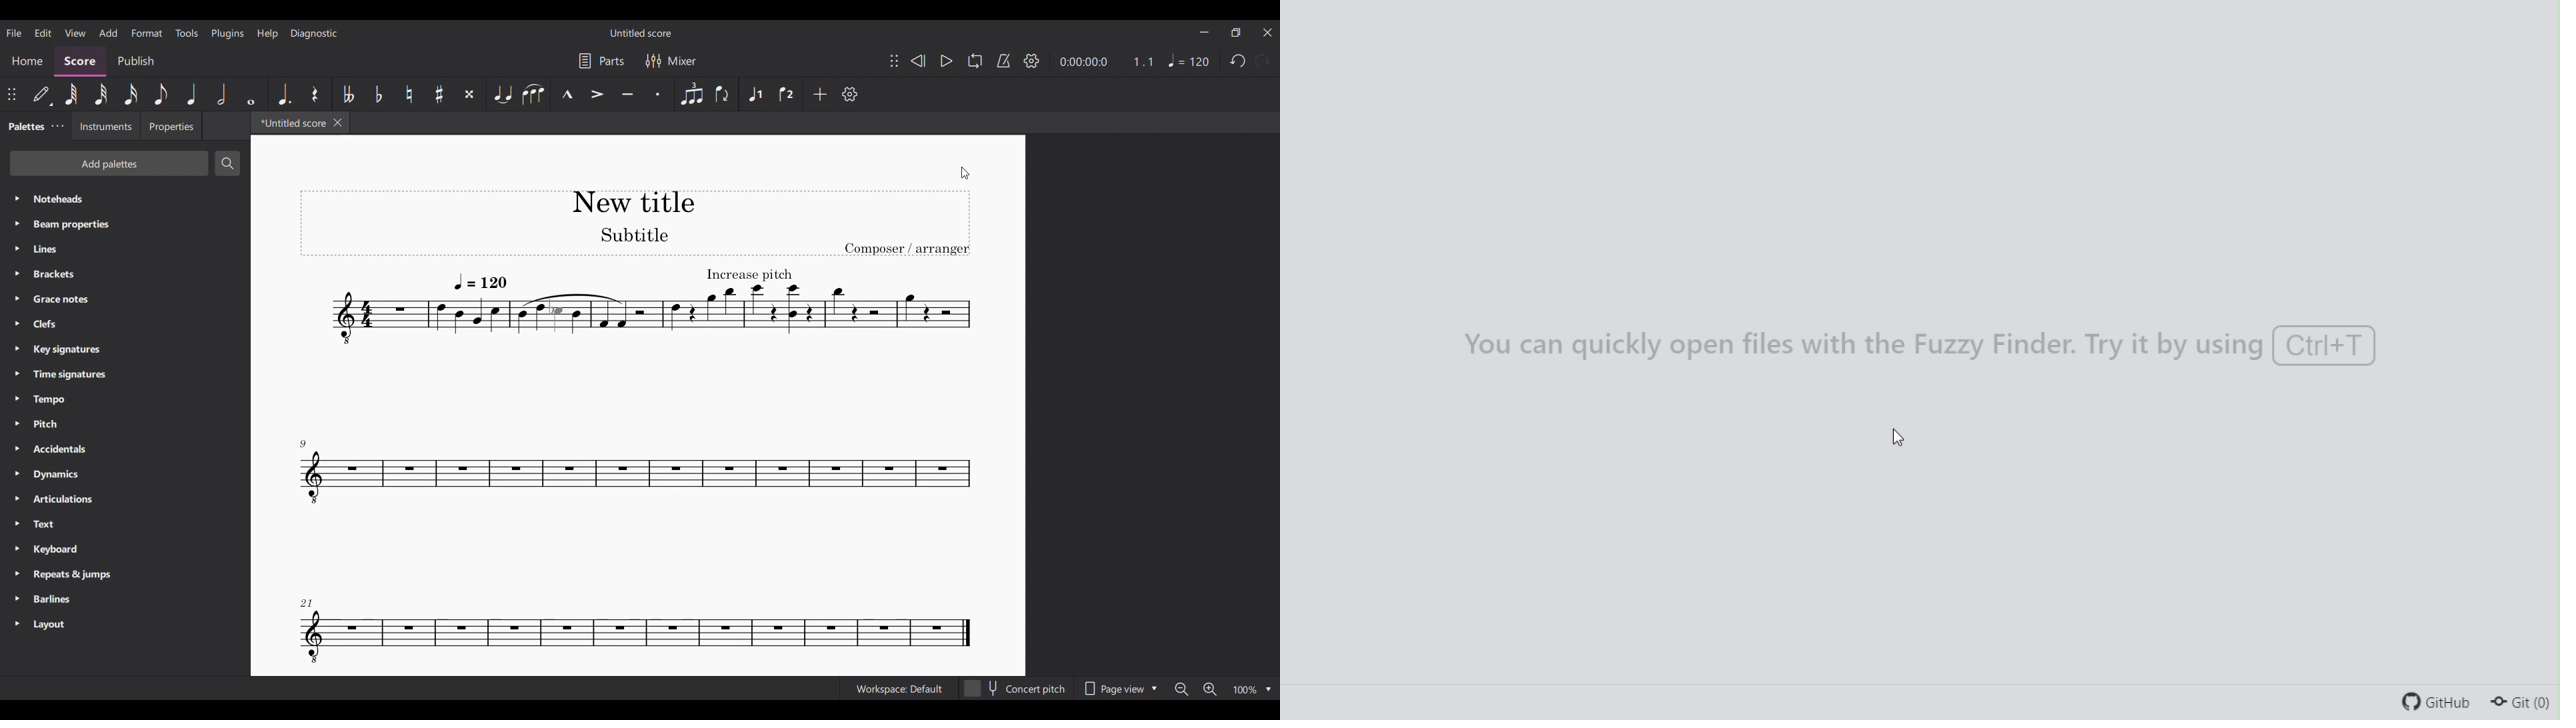  I want to click on Augmentation dot, so click(283, 94).